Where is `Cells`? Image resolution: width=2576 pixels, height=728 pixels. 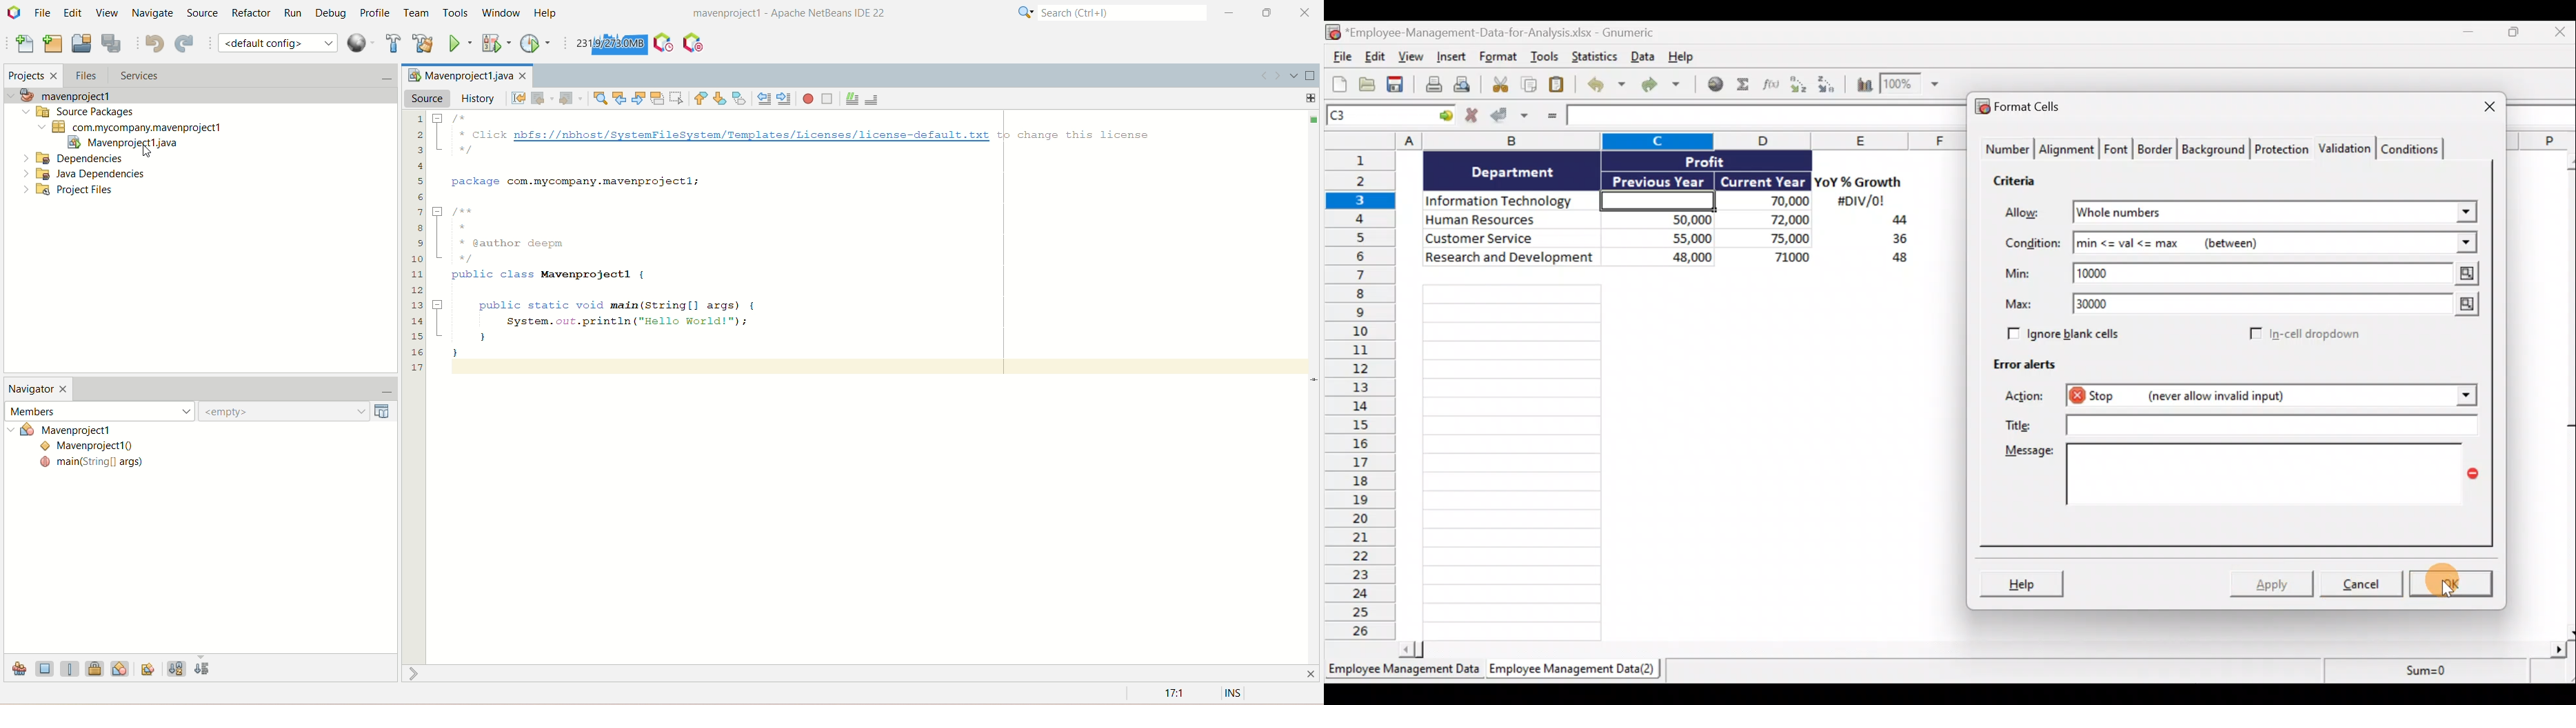
Cells is located at coordinates (1675, 457).